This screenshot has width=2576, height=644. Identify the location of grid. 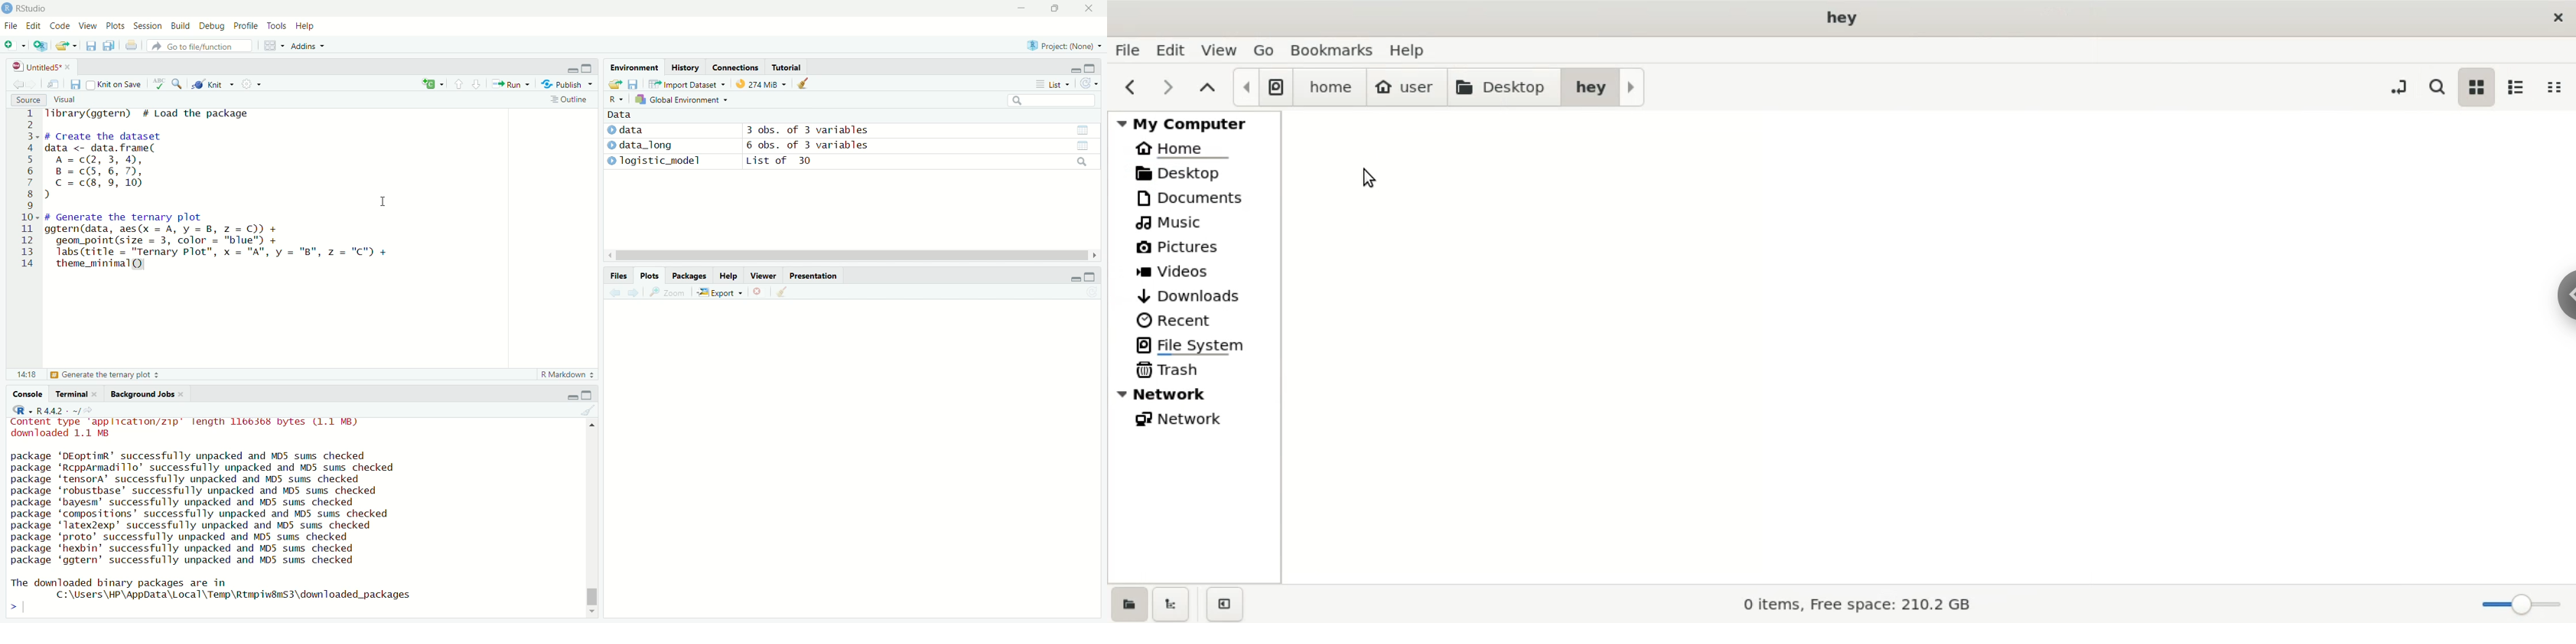
(274, 47).